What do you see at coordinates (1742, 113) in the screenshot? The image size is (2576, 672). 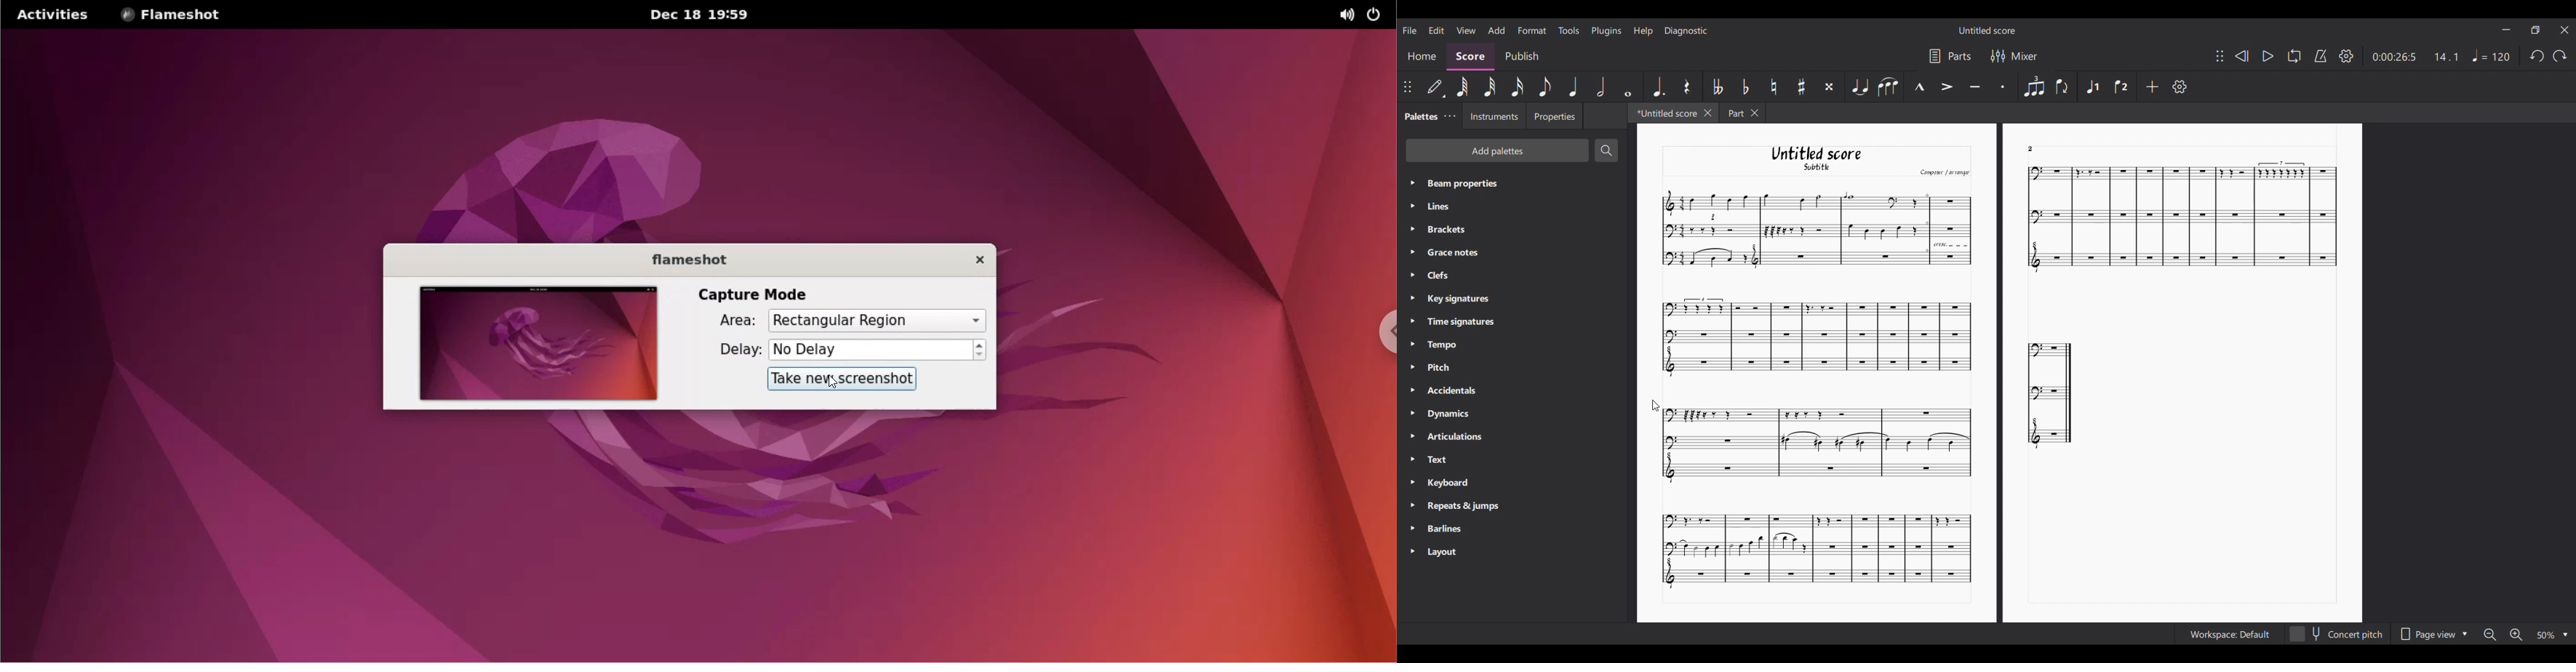 I see `Part X` at bounding box center [1742, 113].